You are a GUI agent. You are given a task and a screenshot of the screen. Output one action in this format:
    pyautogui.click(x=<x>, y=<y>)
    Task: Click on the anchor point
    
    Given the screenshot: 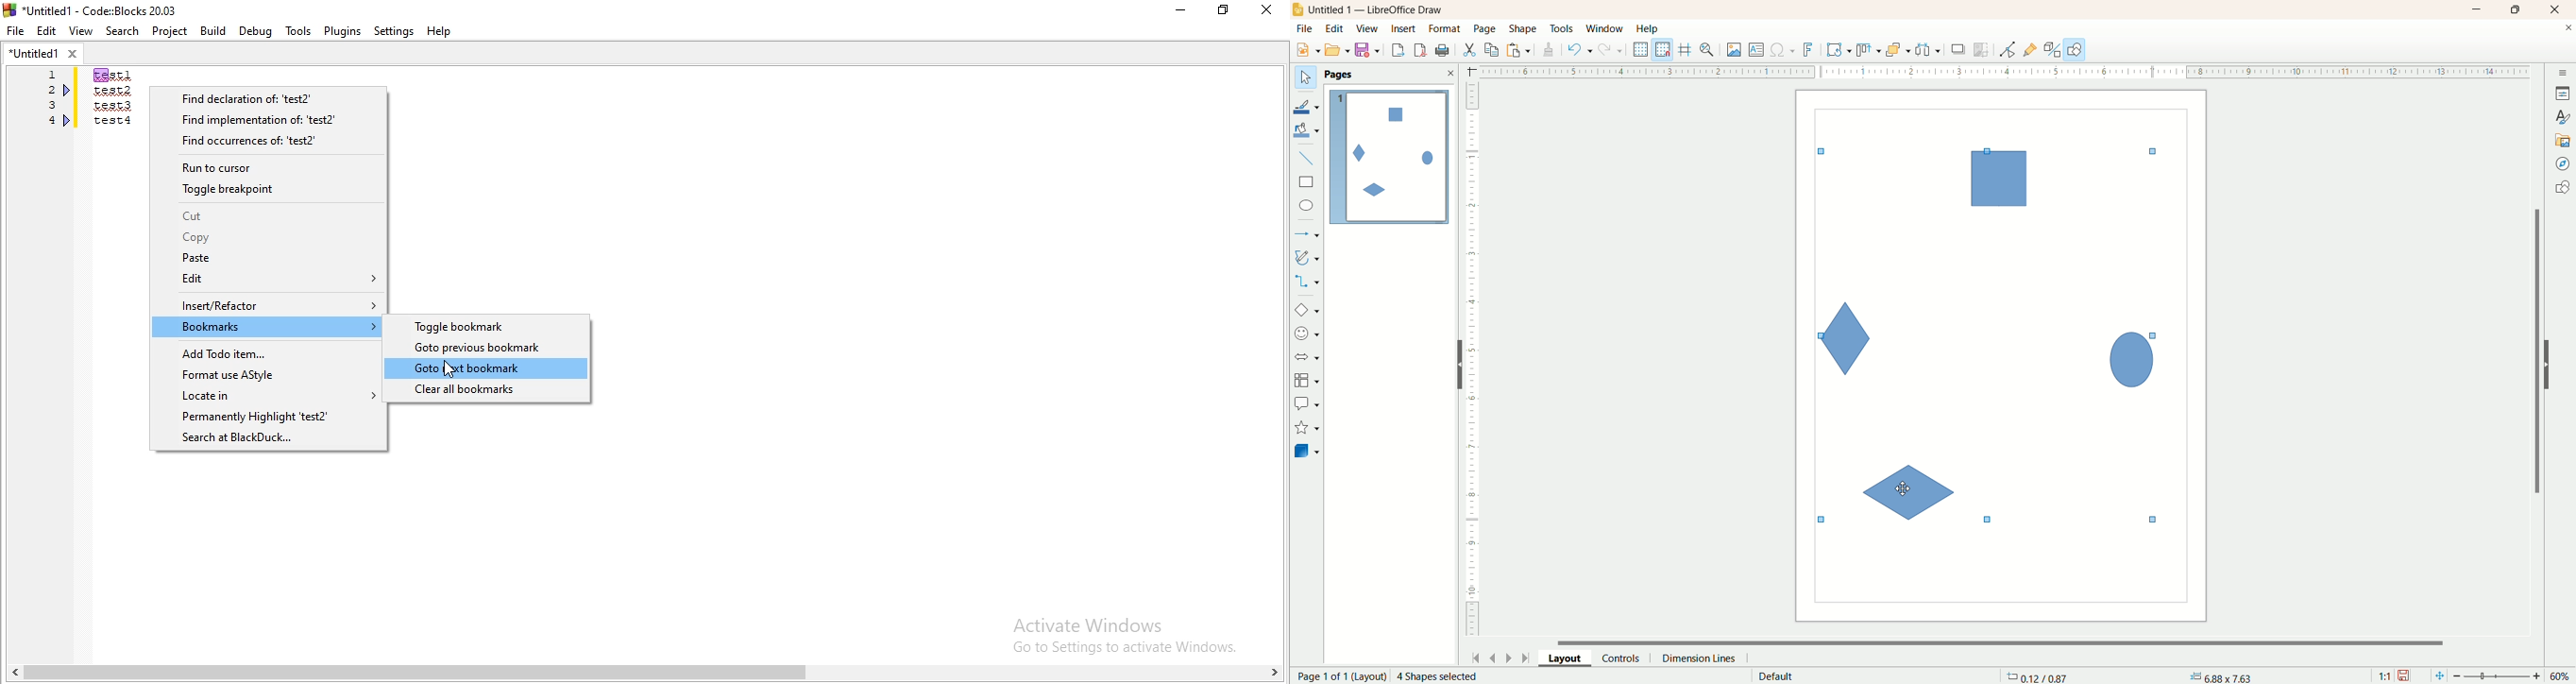 What is the action you would take?
    pyautogui.click(x=2220, y=677)
    